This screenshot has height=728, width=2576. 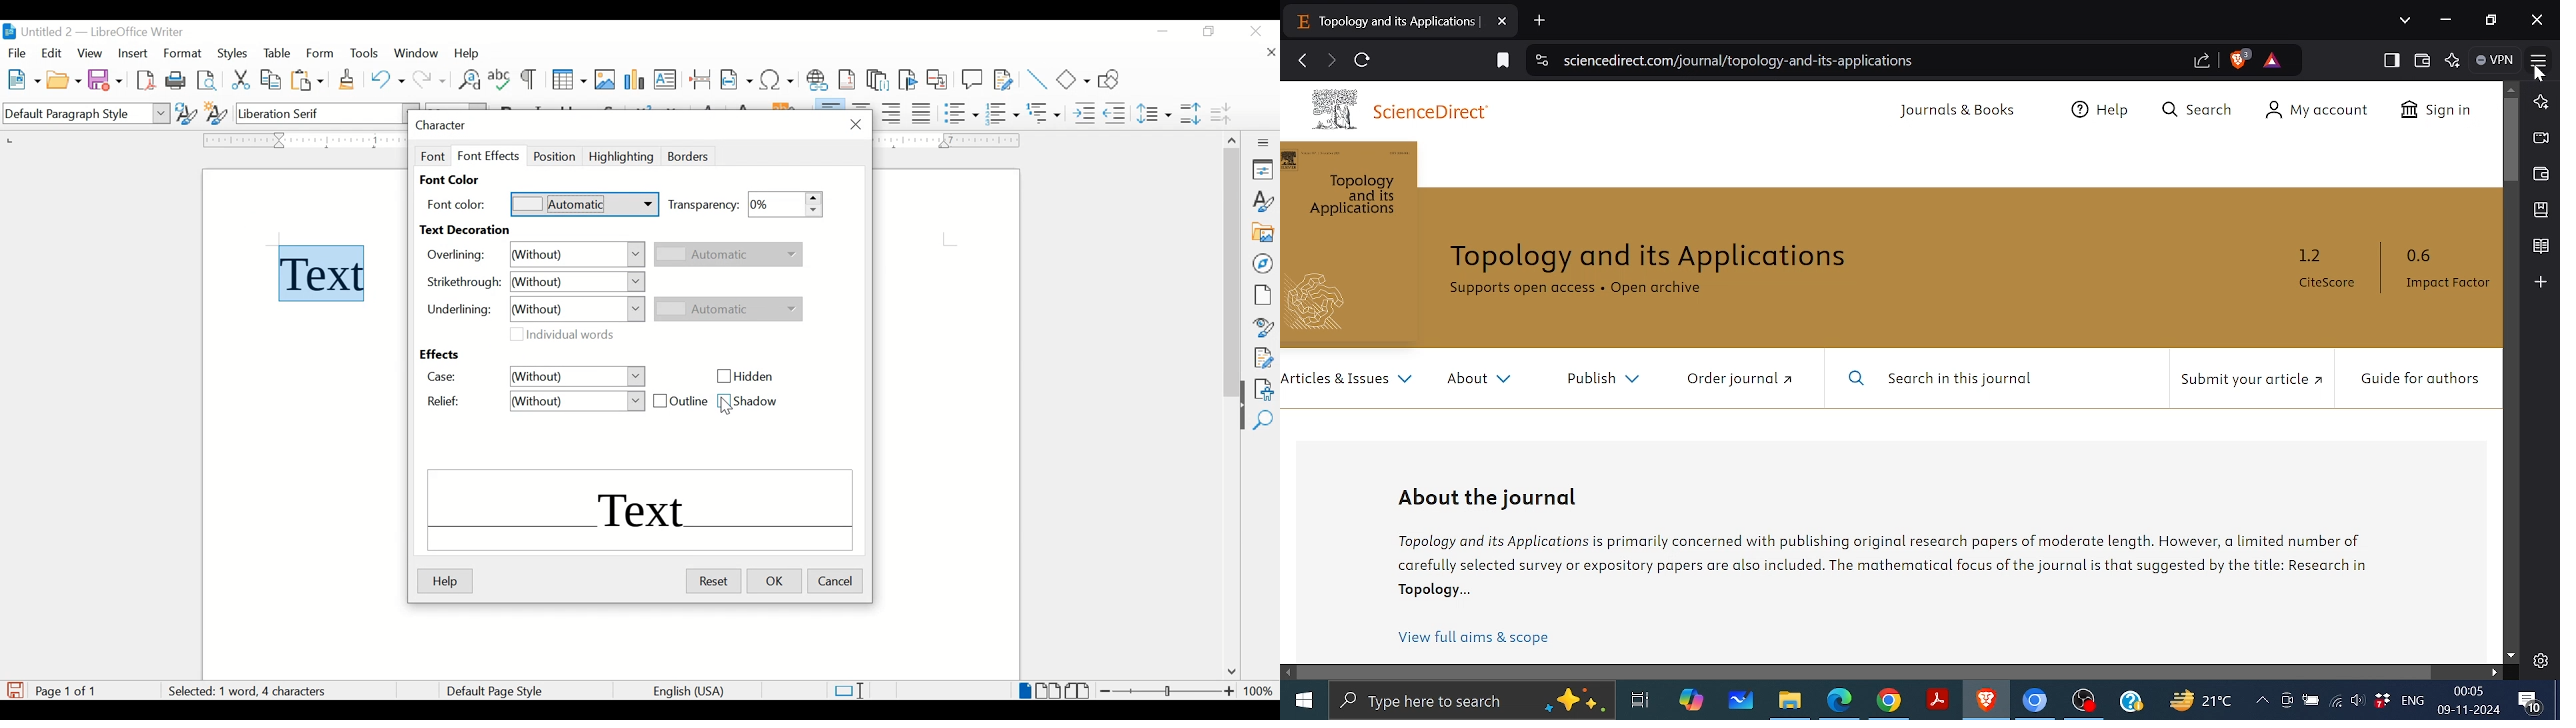 What do you see at coordinates (961, 113) in the screenshot?
I see `toggle unordered list` at bounding box center [961, 113].